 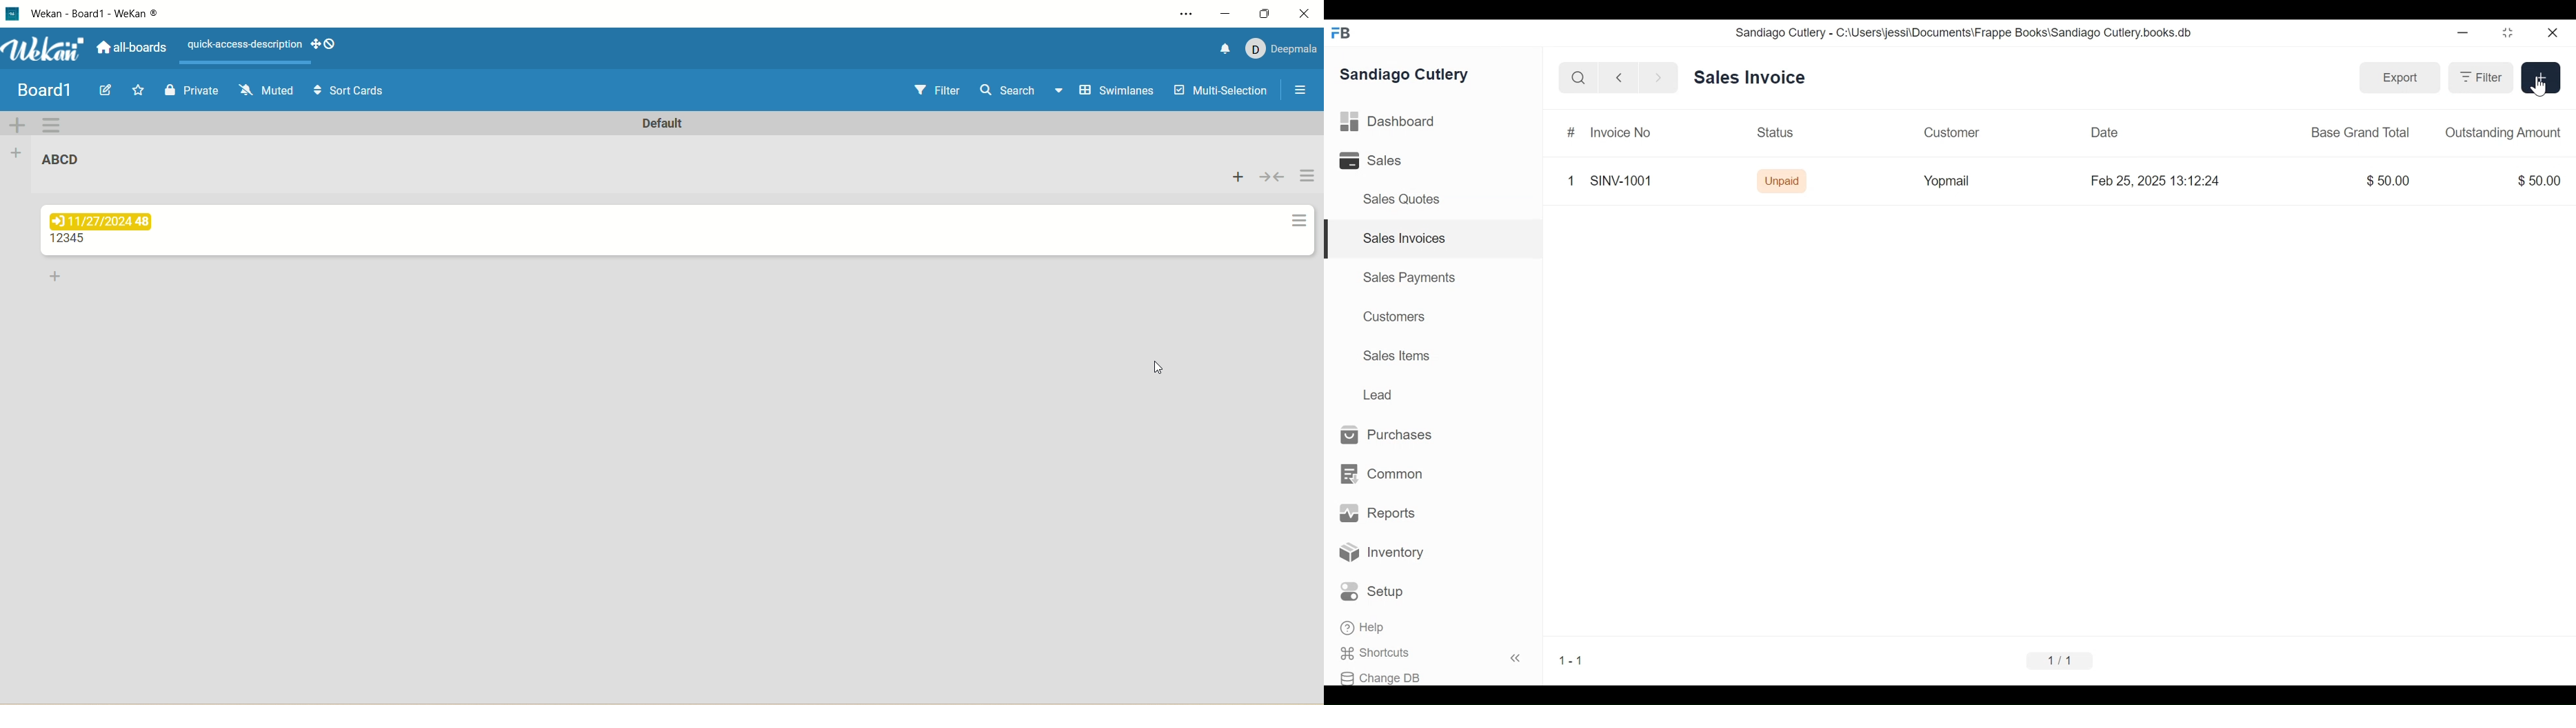 I want to click on Change DB, so click(x=1381, y=678).